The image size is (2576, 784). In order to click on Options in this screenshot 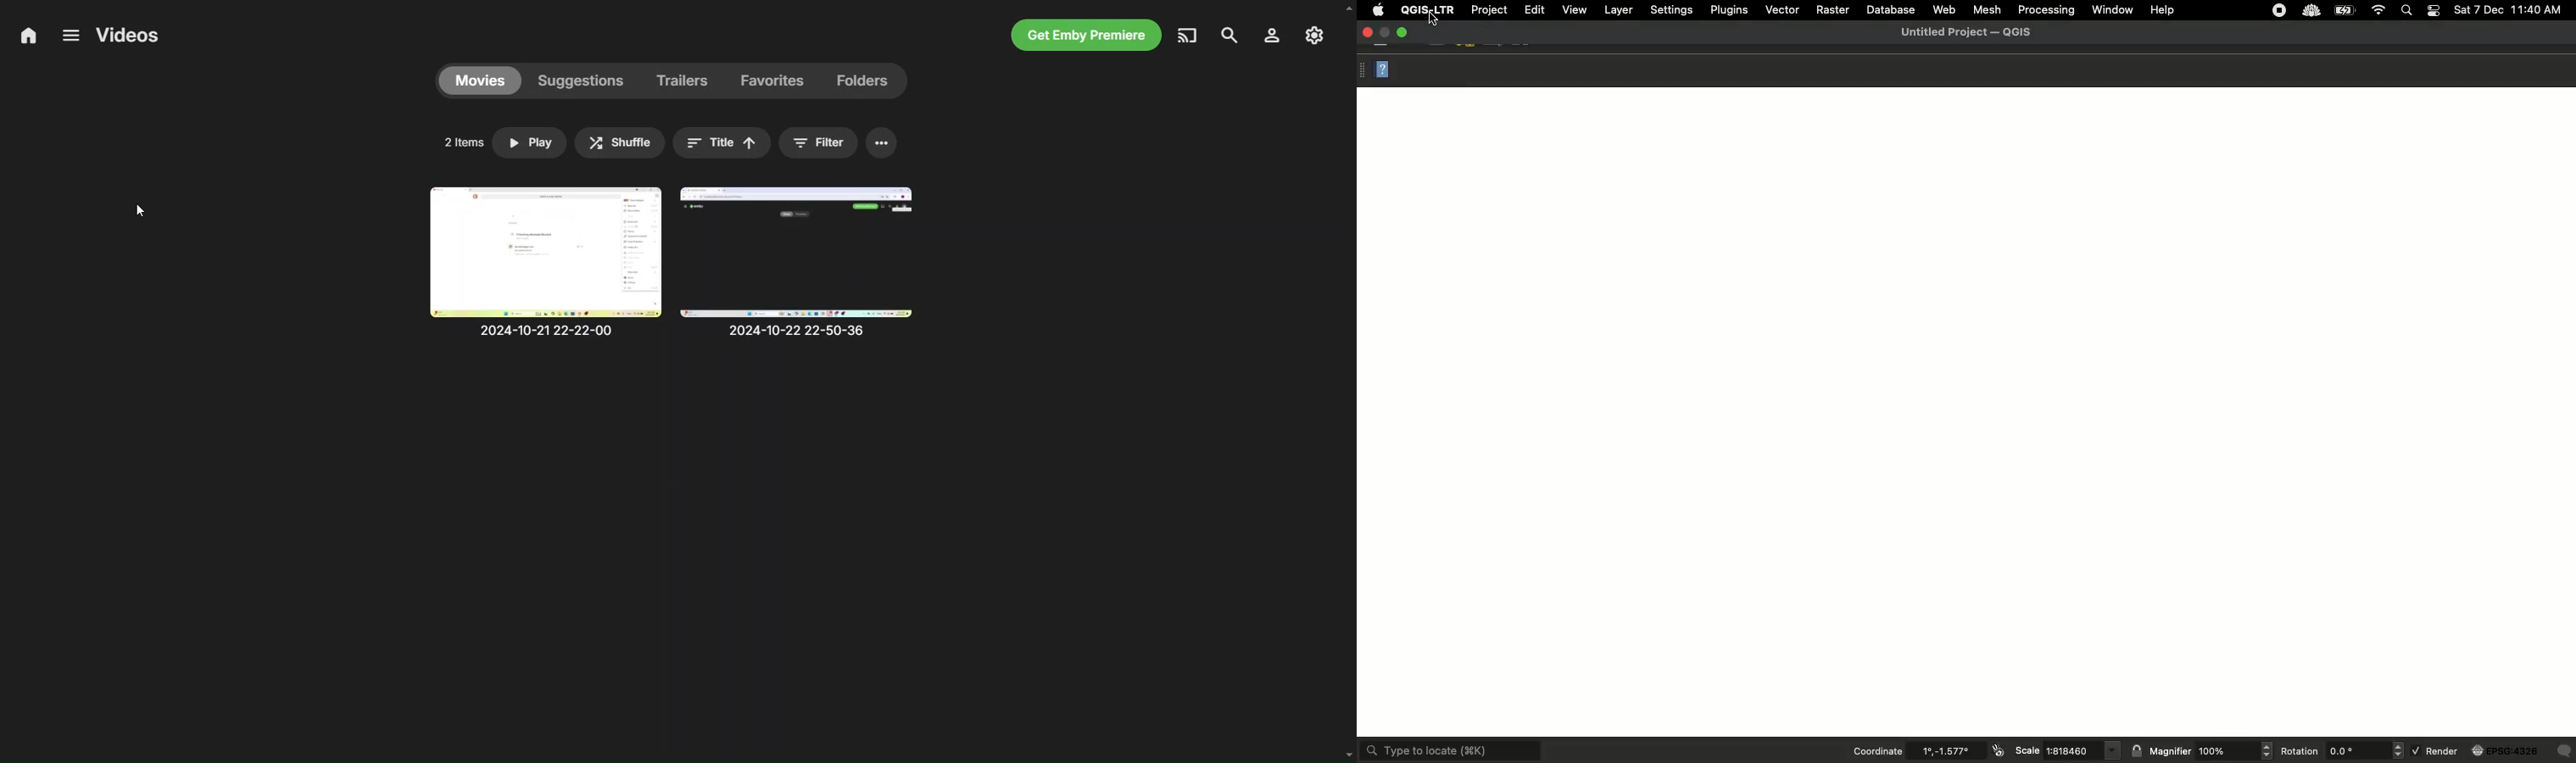, I will do `click(1364, 69)`.